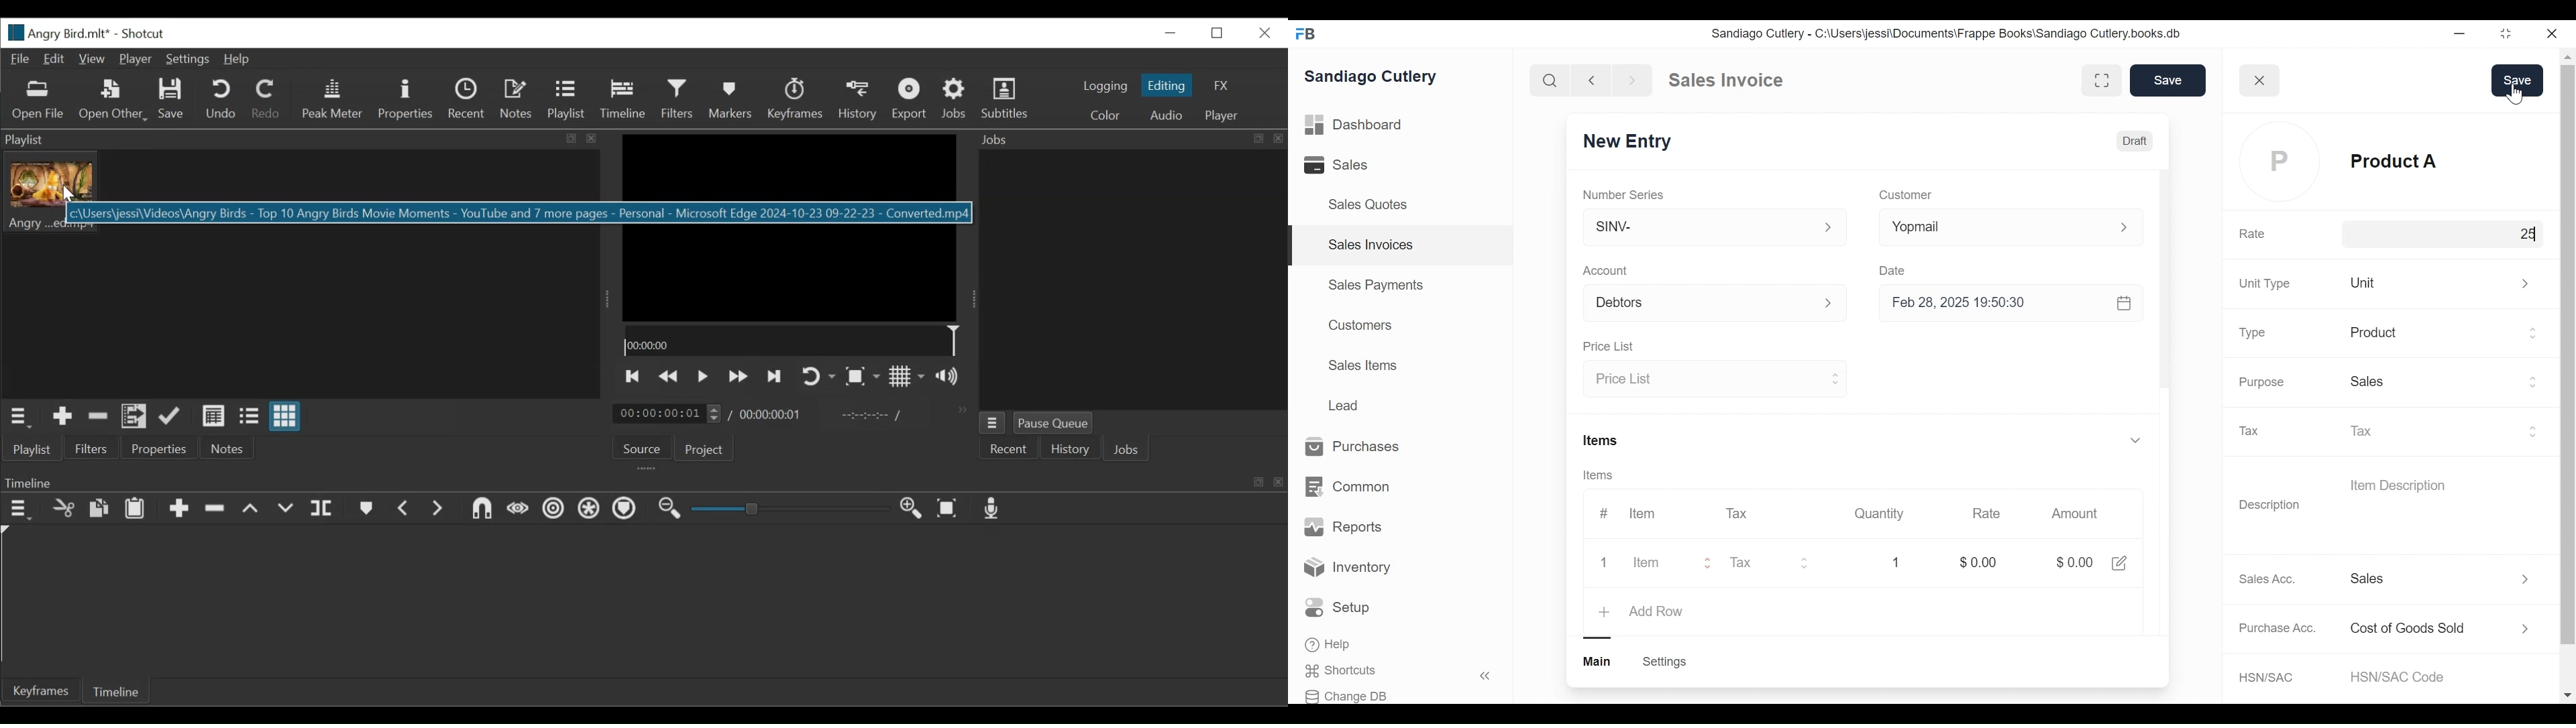 Image resolution: width=2576 pixels, height=728 pixels. What do you see at coordinates (775, 376) in the screenshot?
I see `Skip to the next point` at bounding box center [775, 376].